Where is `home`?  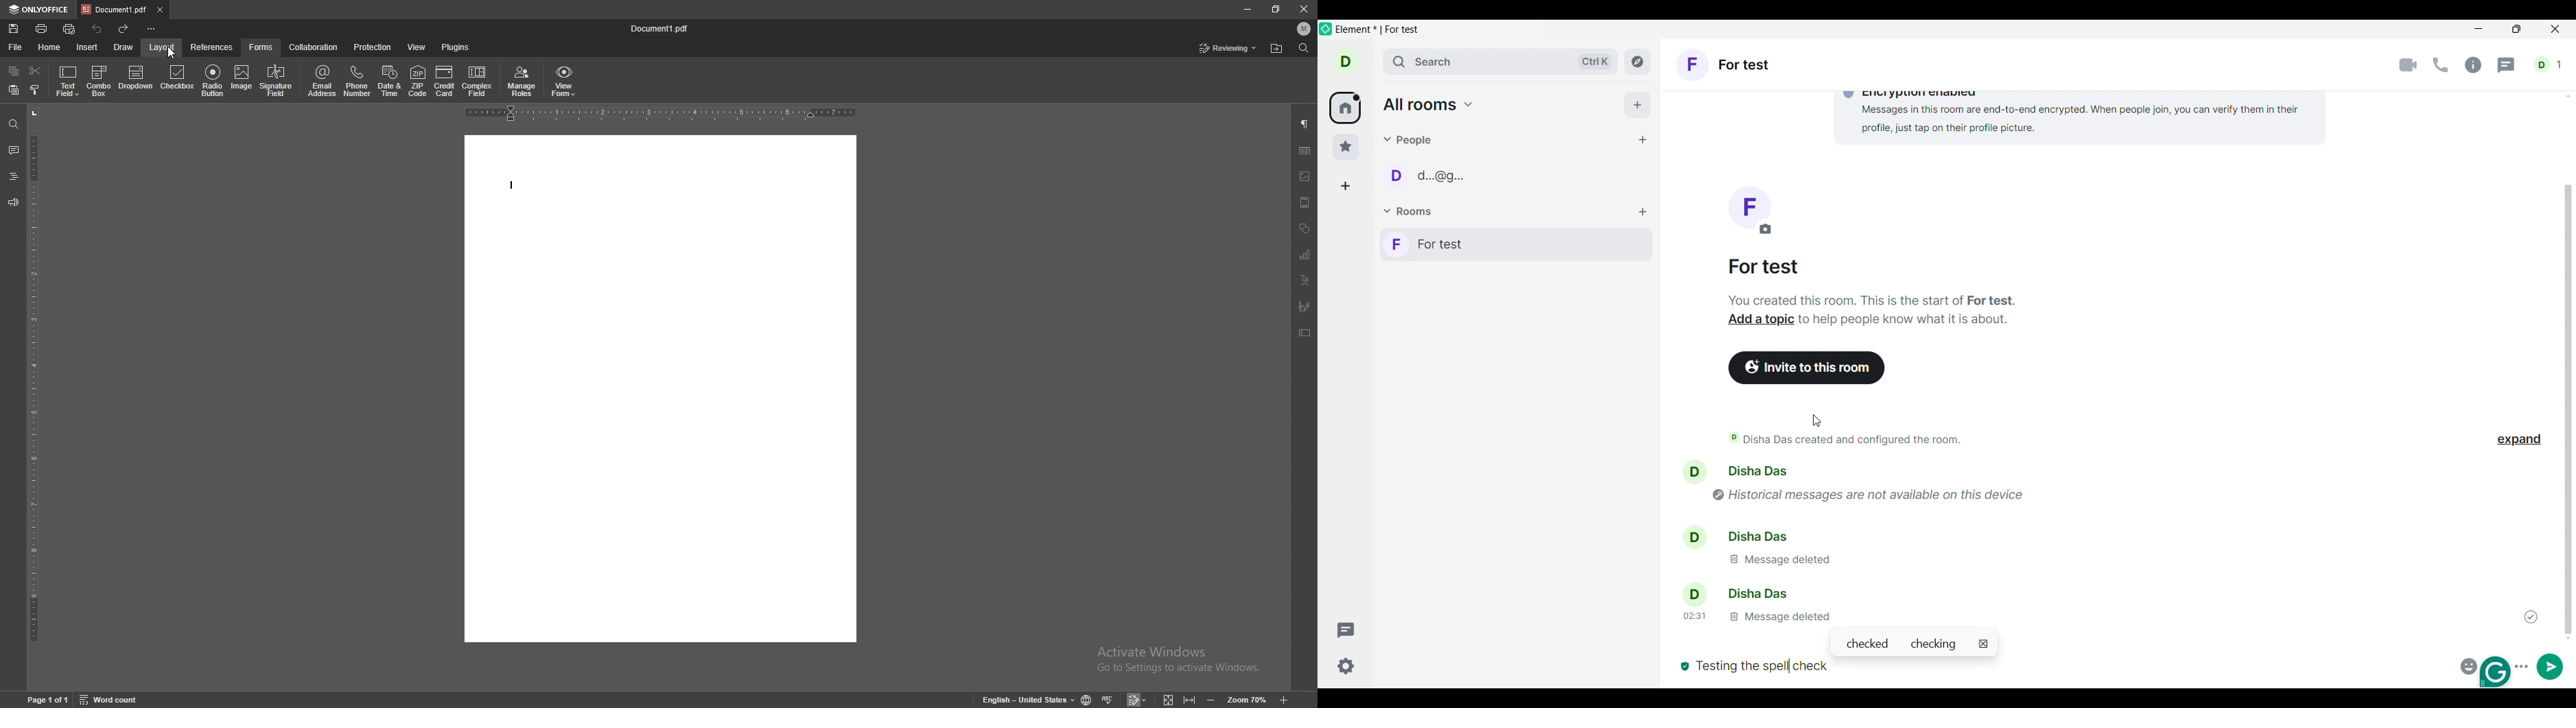
home is located at coordinates (50, 47).